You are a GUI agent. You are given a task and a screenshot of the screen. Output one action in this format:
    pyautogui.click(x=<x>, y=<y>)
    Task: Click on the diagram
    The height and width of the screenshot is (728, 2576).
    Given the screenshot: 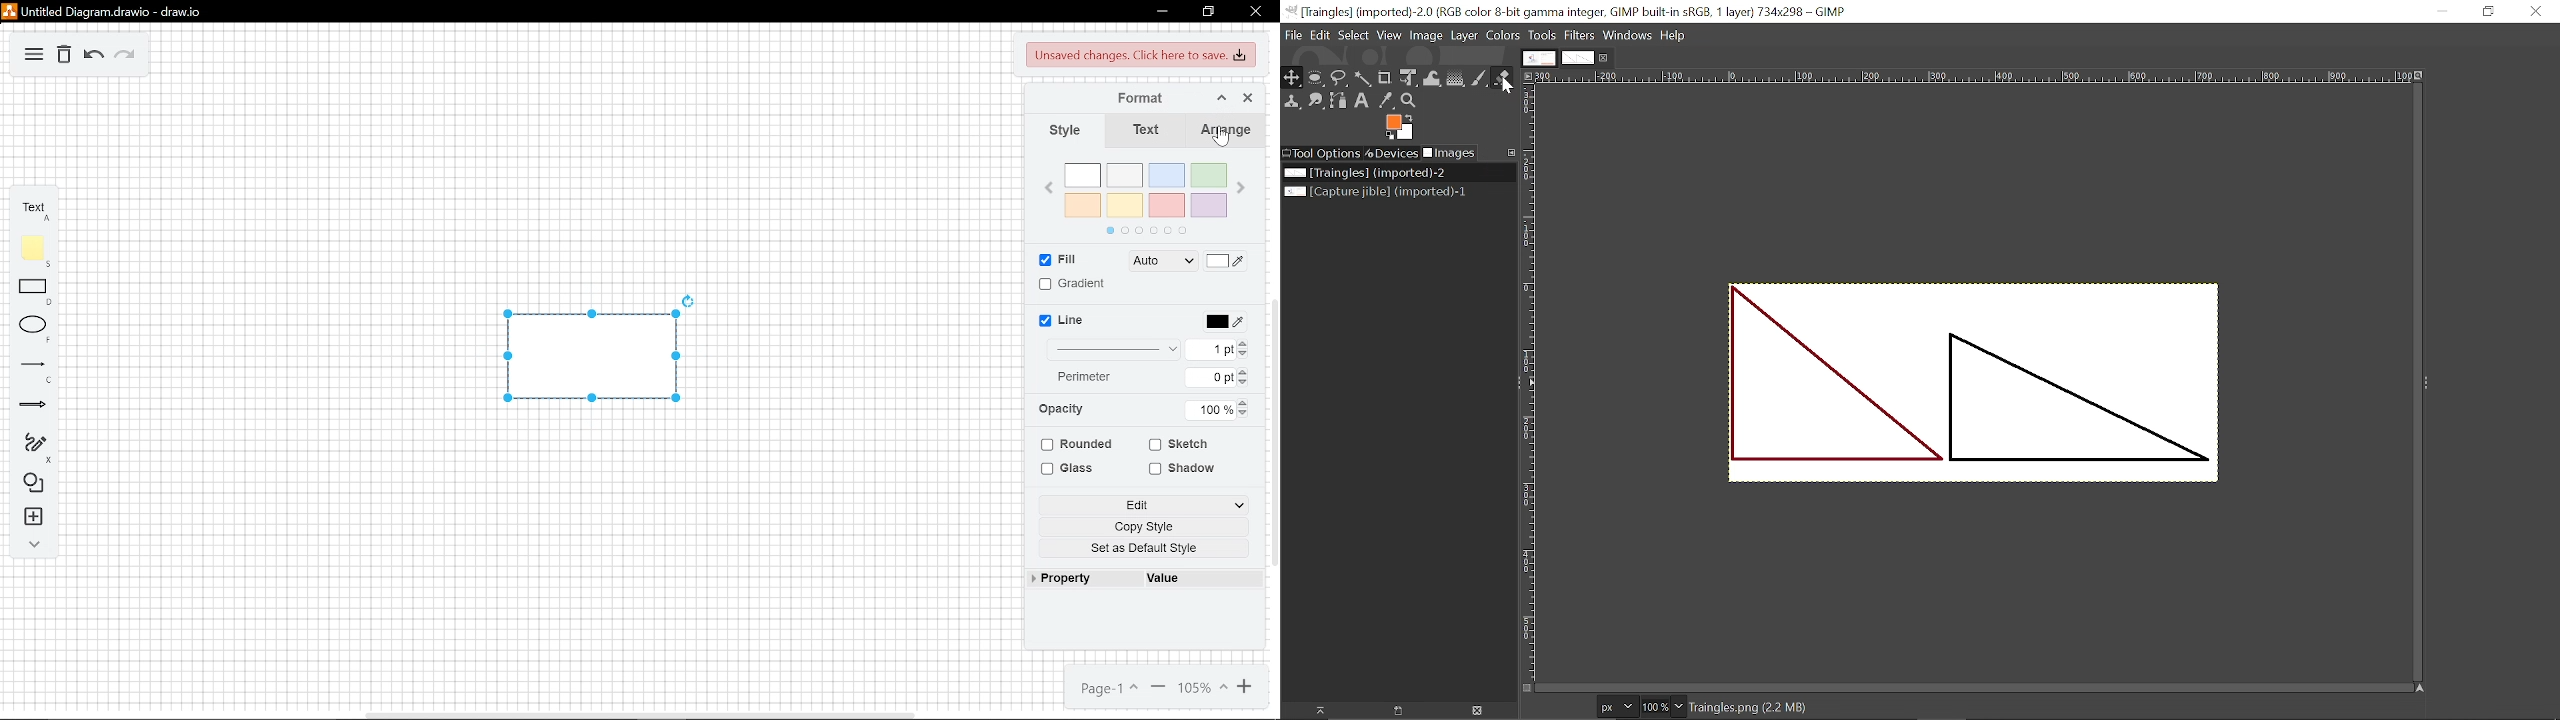 What is the action you would take?
    pyautogui.click(x=36, y=57)
    